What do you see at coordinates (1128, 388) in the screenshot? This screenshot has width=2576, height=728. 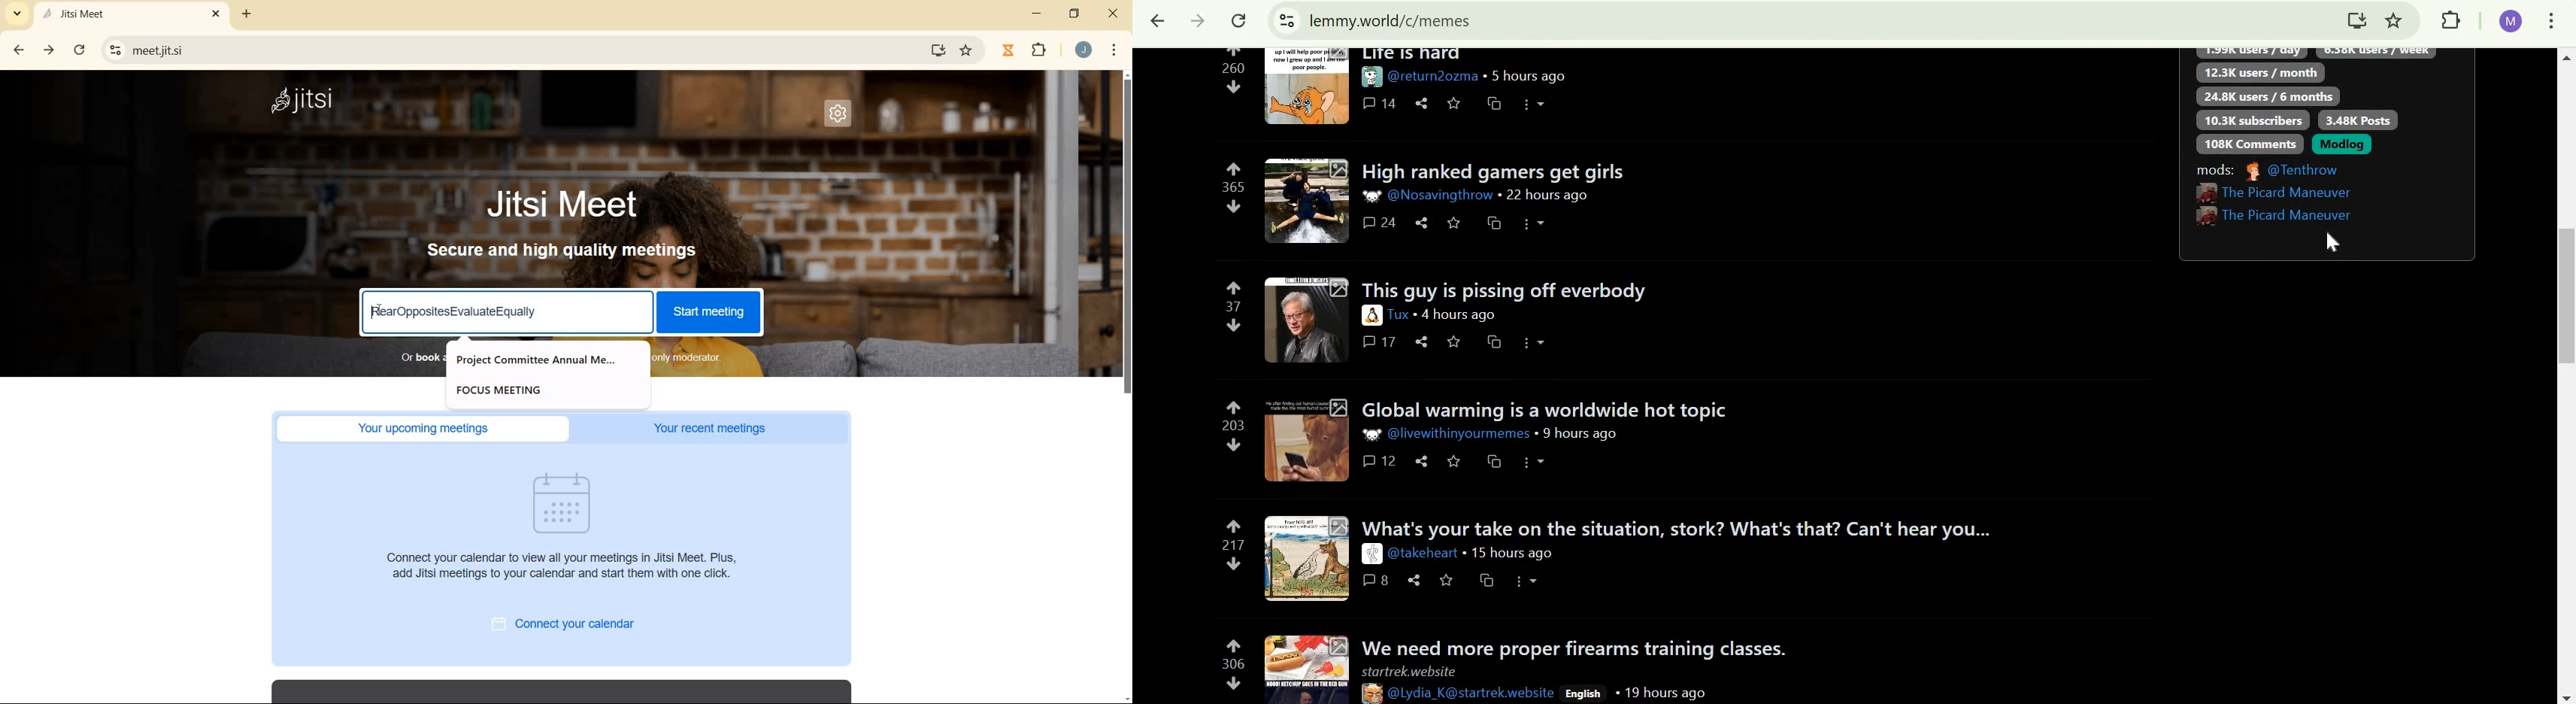 I see `SCROLLBAR` at bounding box center [1128, 388].